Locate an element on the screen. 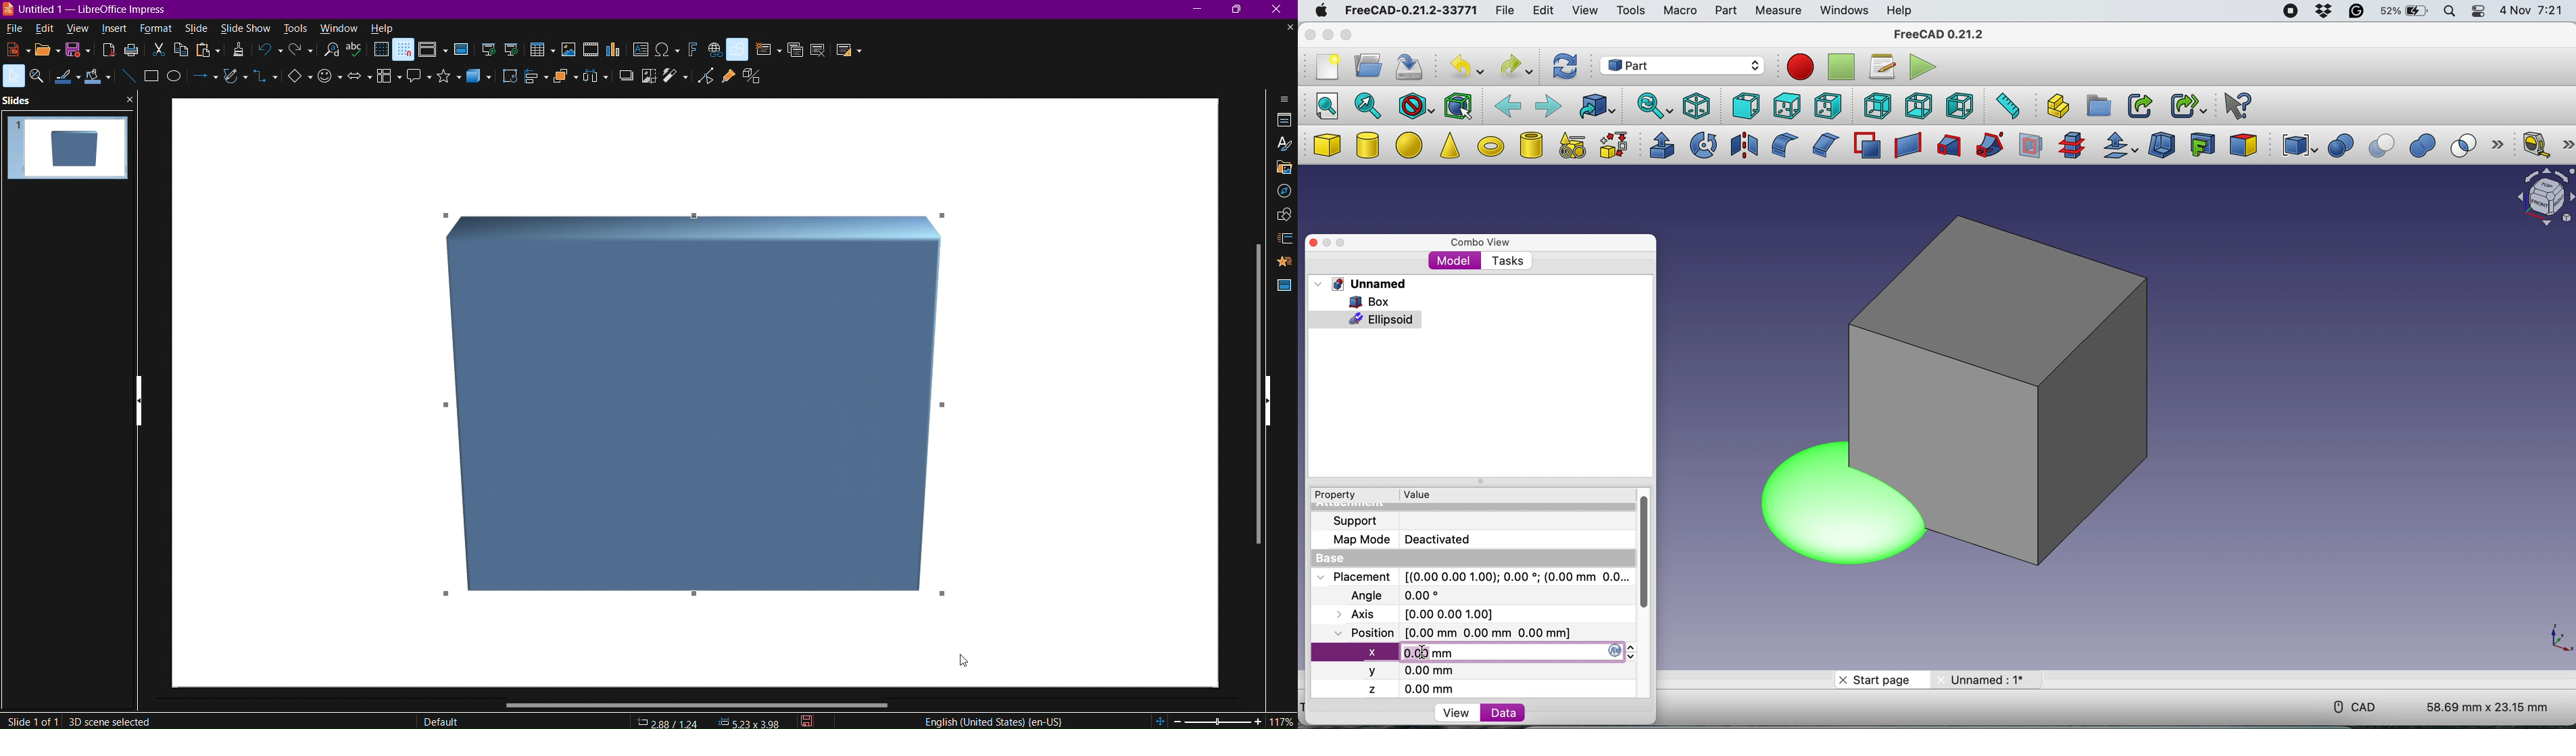 This screenshot has width=2576, height=756. more options is located at coordinates (2502, 146).